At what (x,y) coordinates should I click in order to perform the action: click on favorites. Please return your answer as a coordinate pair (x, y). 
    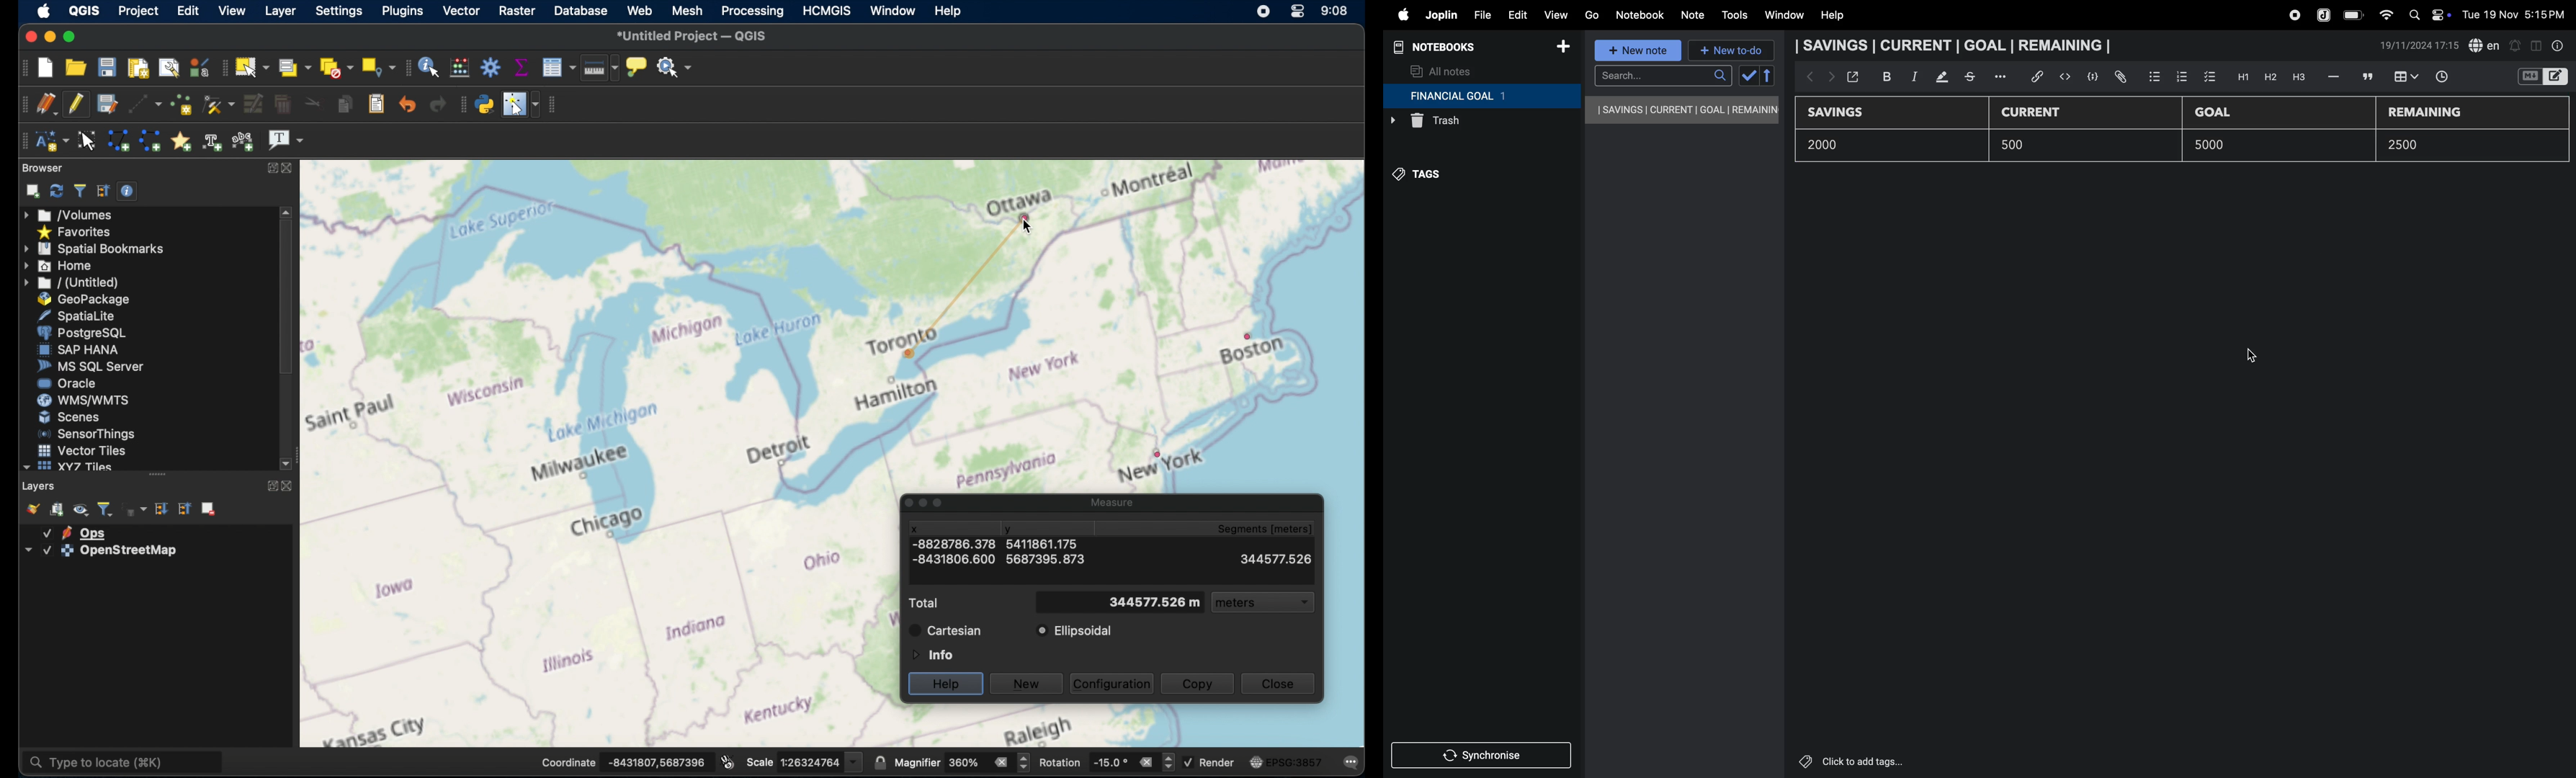
    Looking at the image, I should click on (76, 231).